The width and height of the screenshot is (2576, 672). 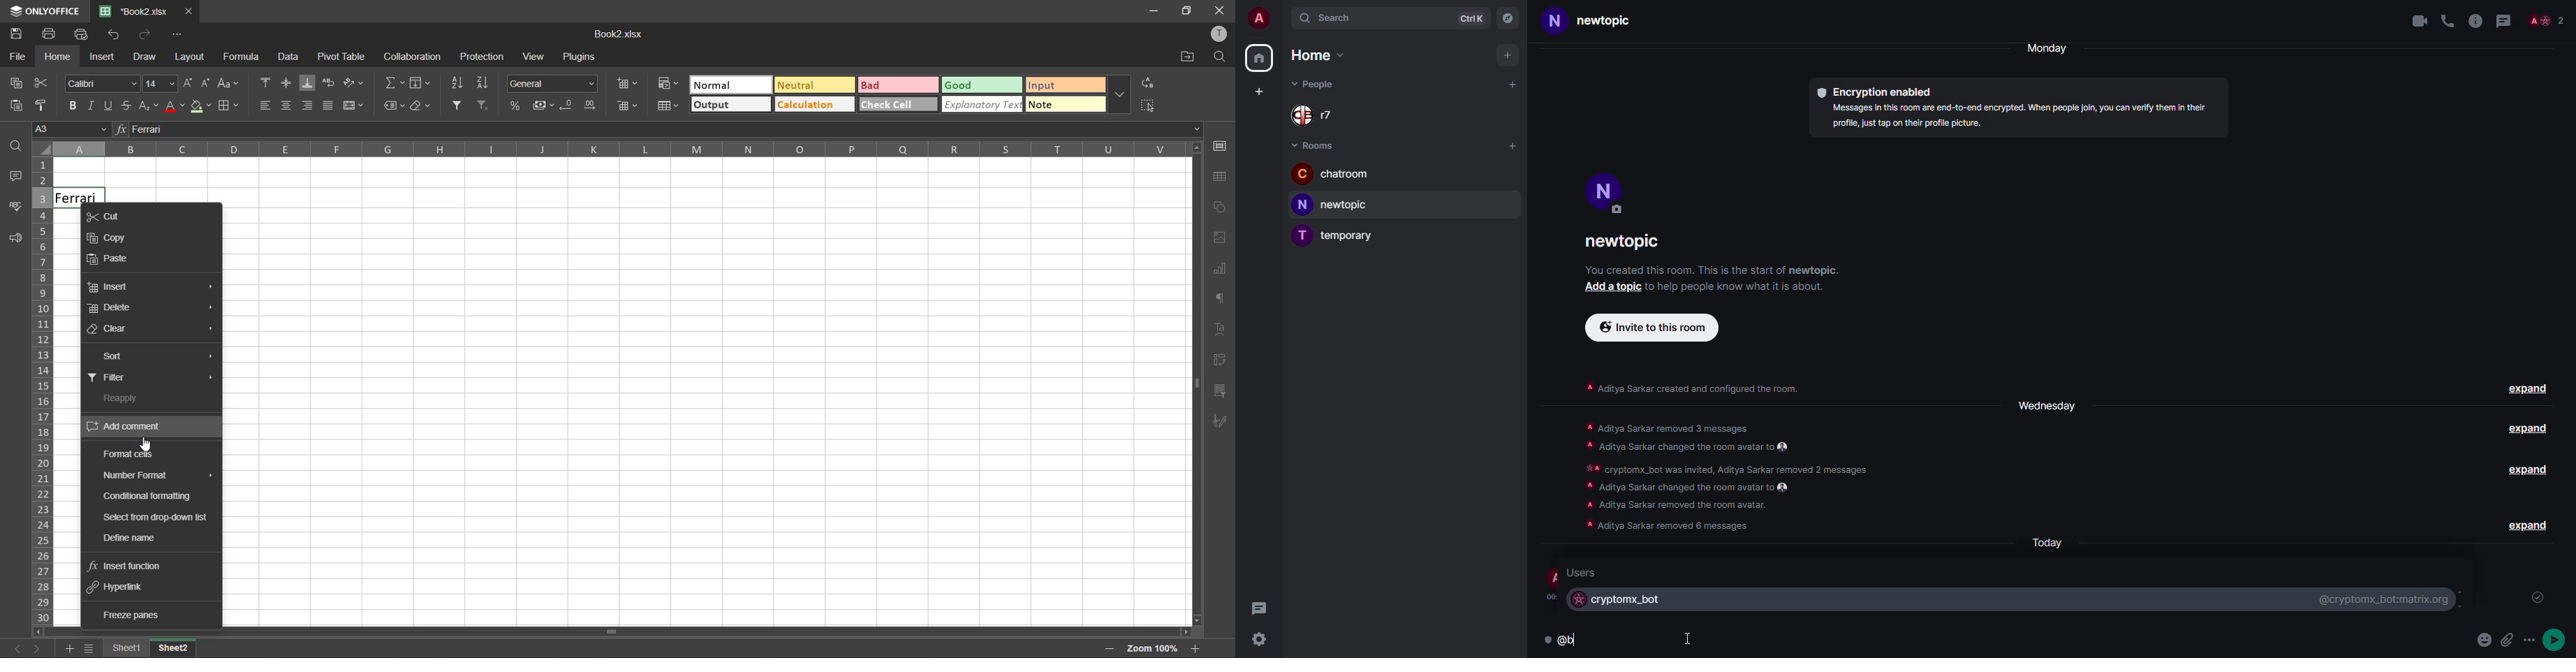 What do you see at coordinates (41, 648) in the screenshot?
I see `next` at bounding box center [41, 648].